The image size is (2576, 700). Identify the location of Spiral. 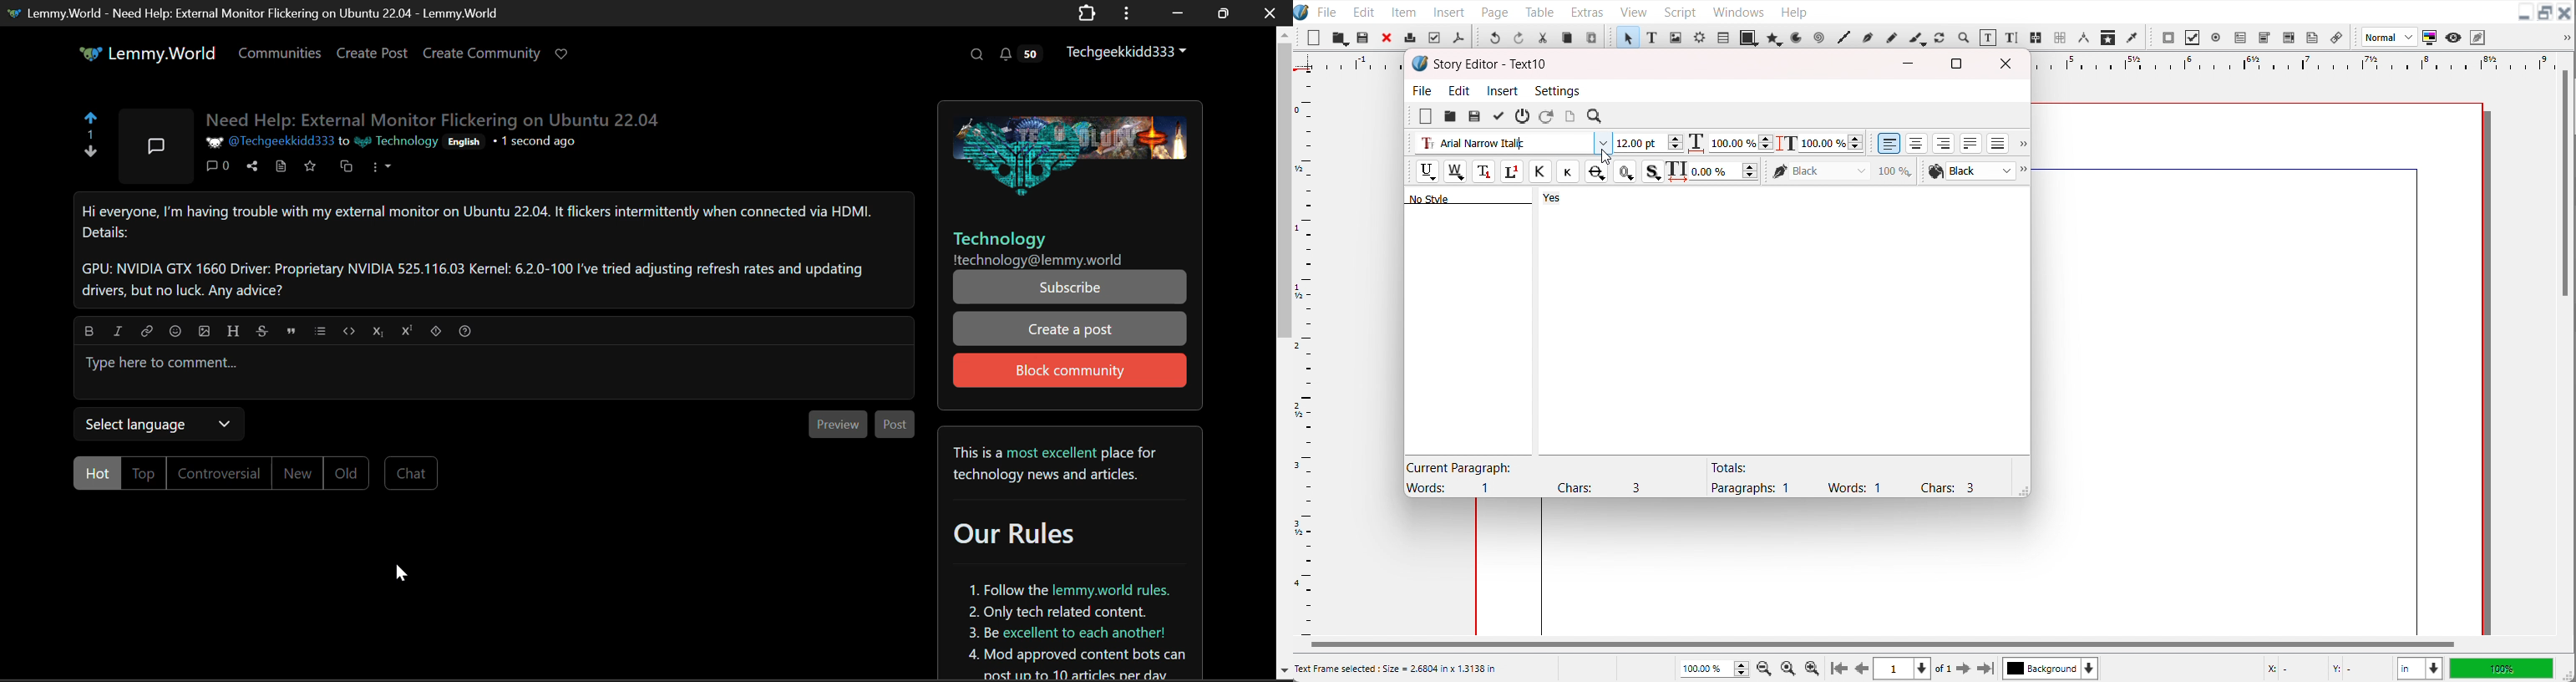
(1818, 38).